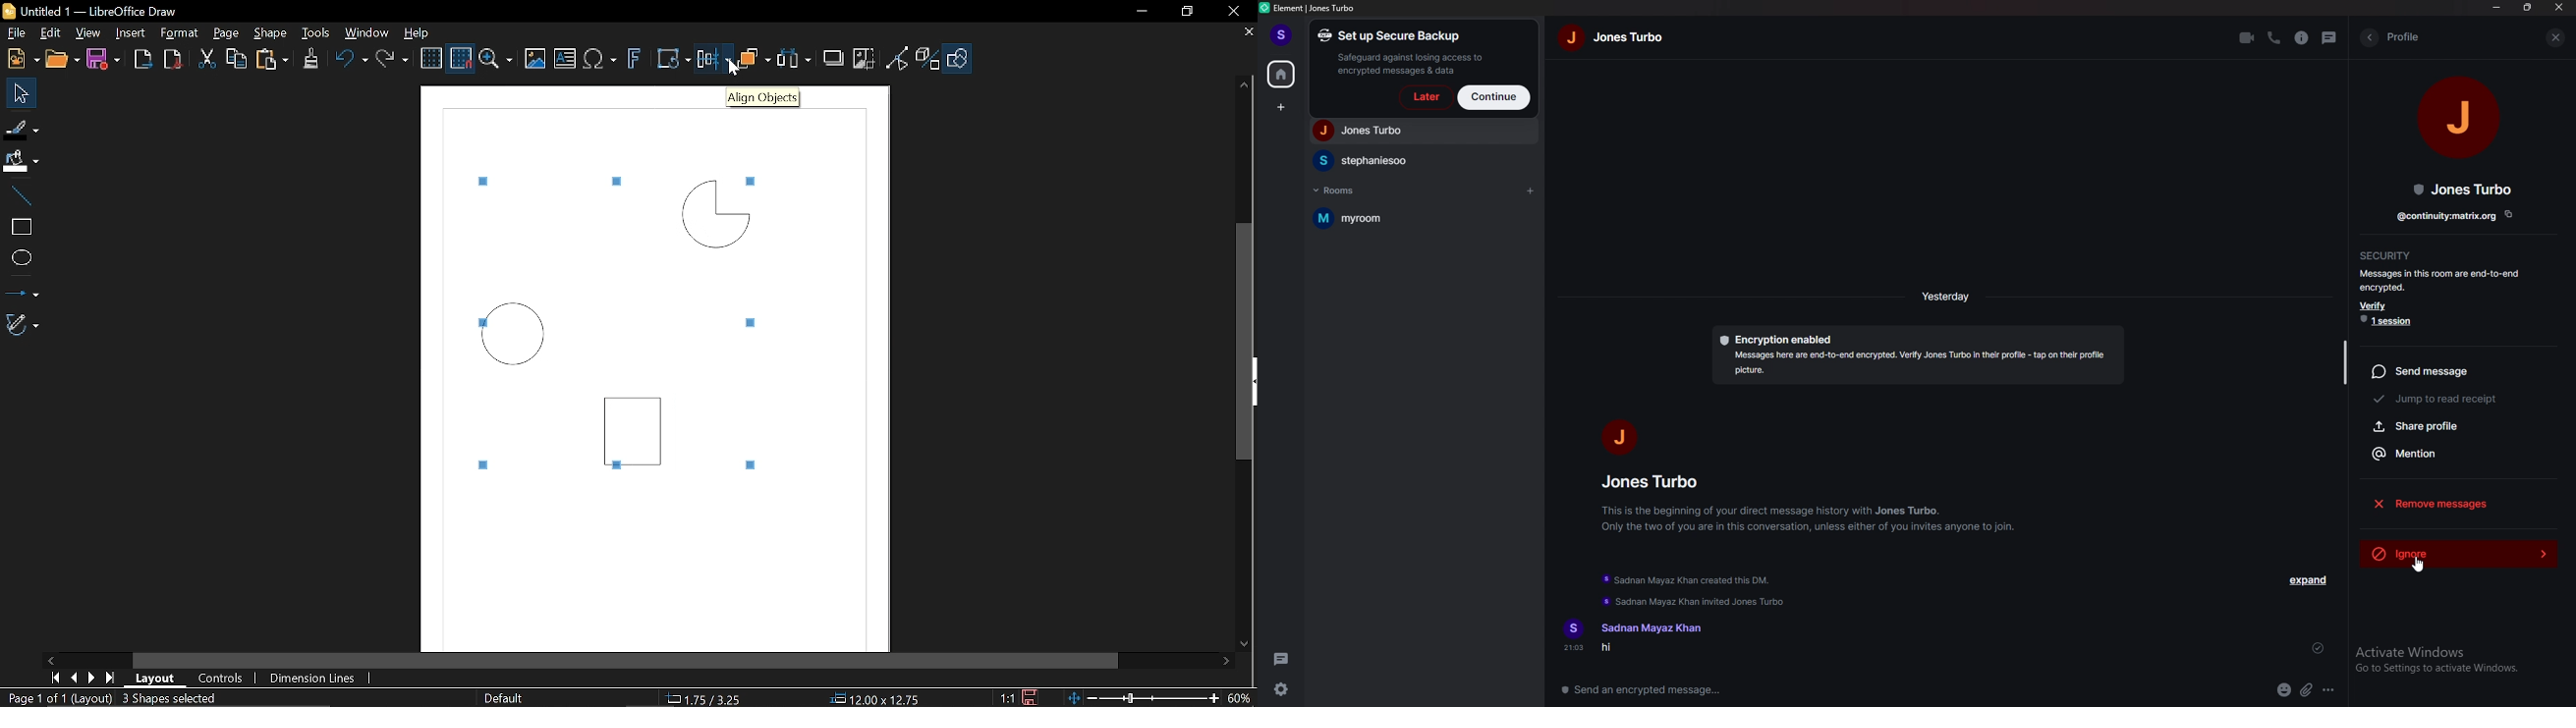 The image size is (2576, 728). I want to click on close, so click(2560, 8).